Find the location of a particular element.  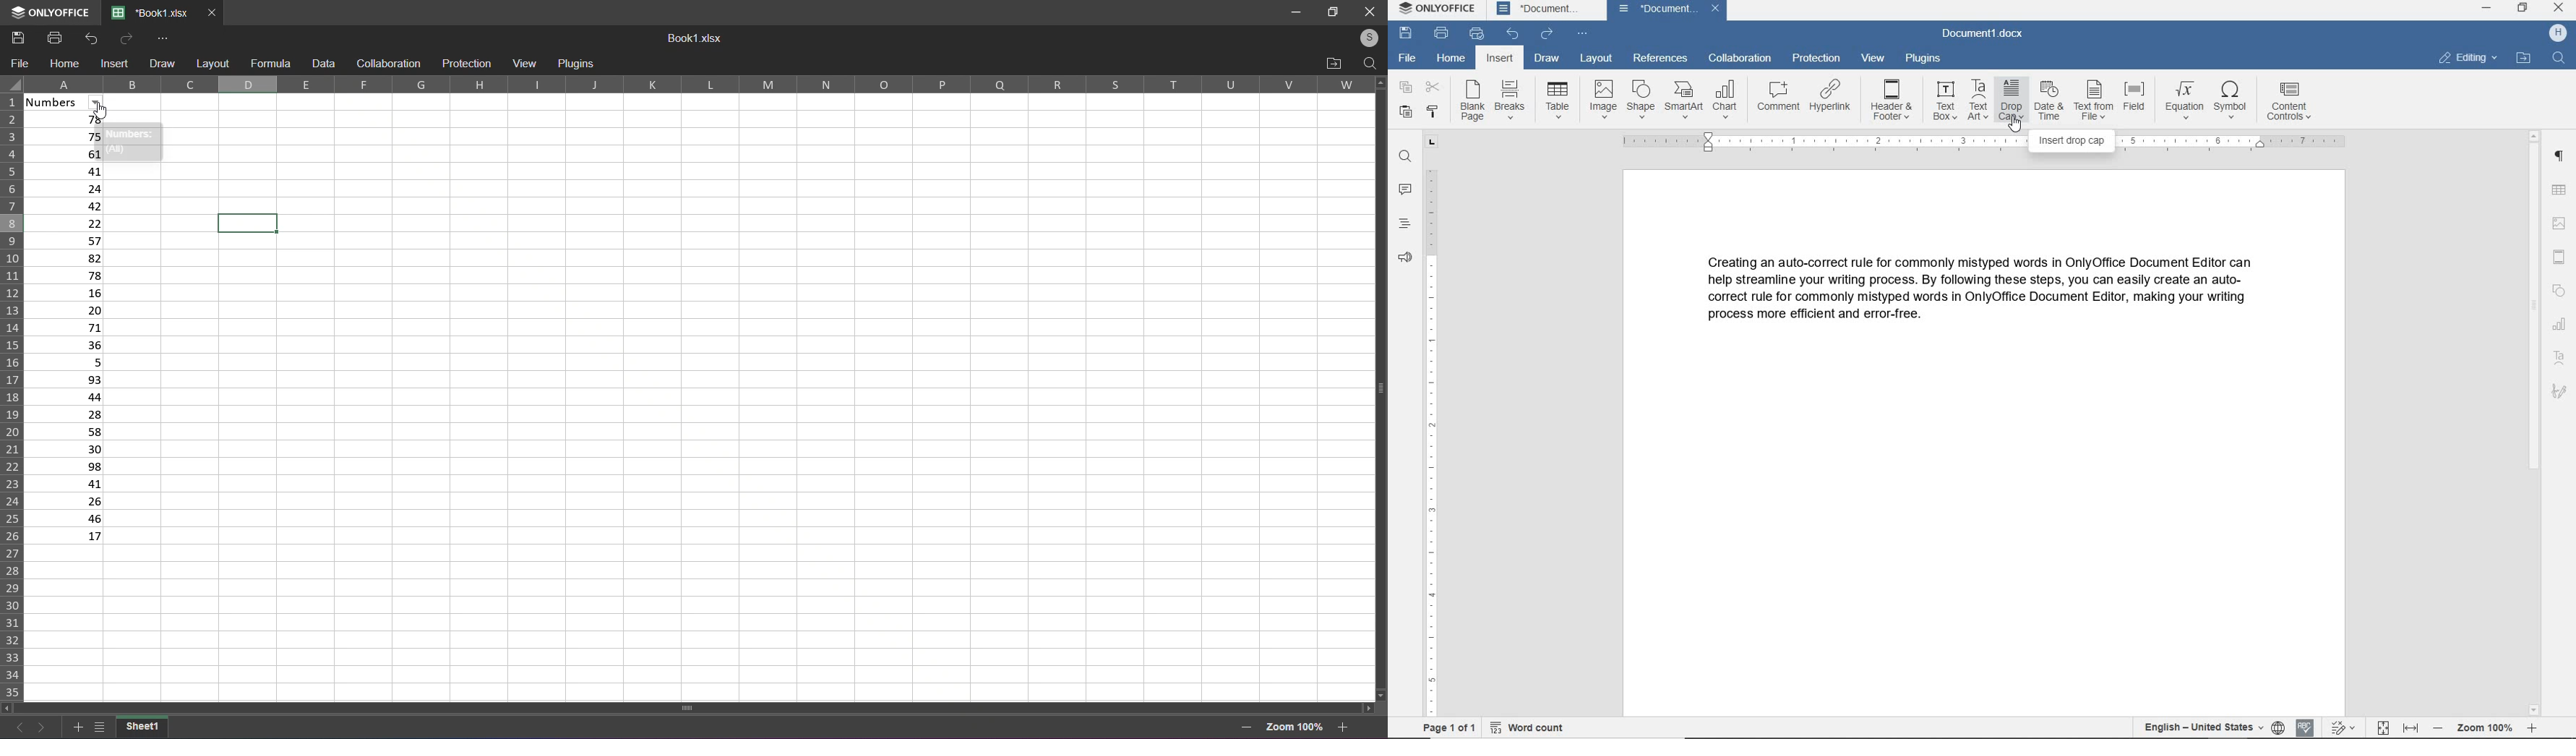

Hp is located at coordinates (2557, 33).